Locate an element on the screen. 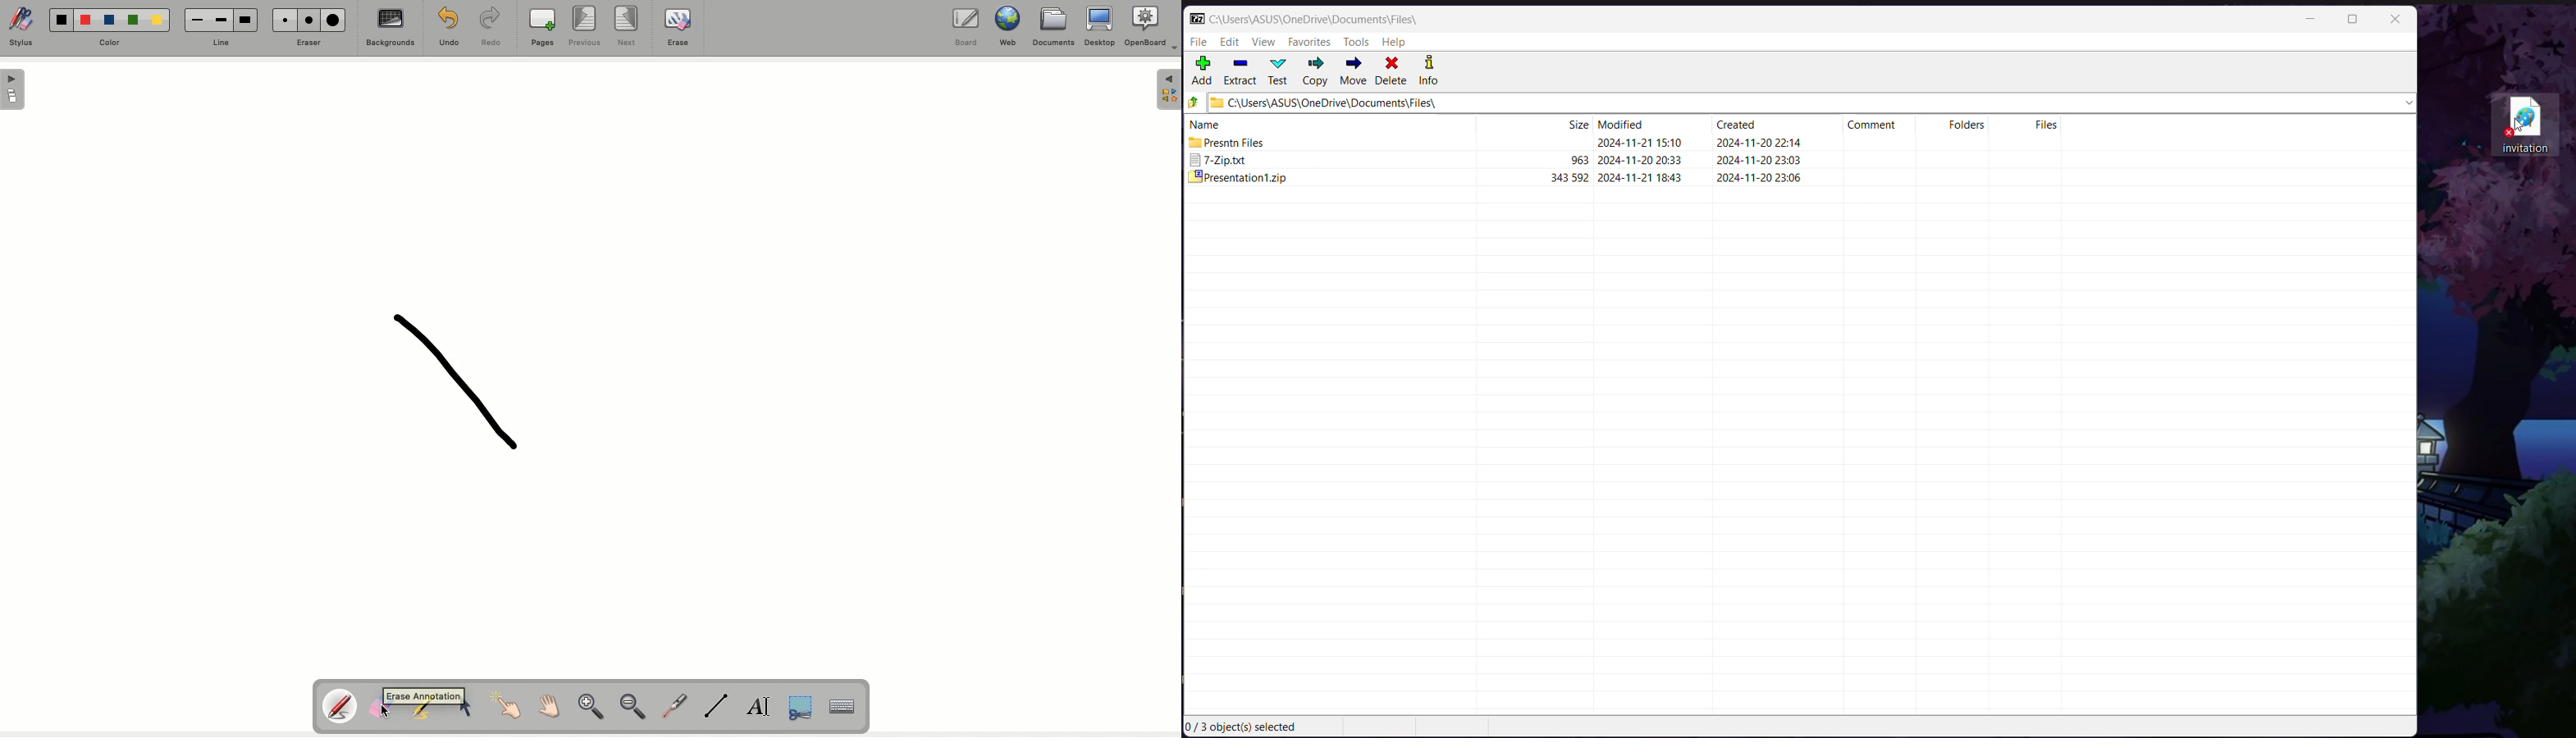 This screenshot has height=756, width=2576. Presntn Files 2024-11-21 15.10 2024-11-20 22:14 is located at coordinates (1493, 142).